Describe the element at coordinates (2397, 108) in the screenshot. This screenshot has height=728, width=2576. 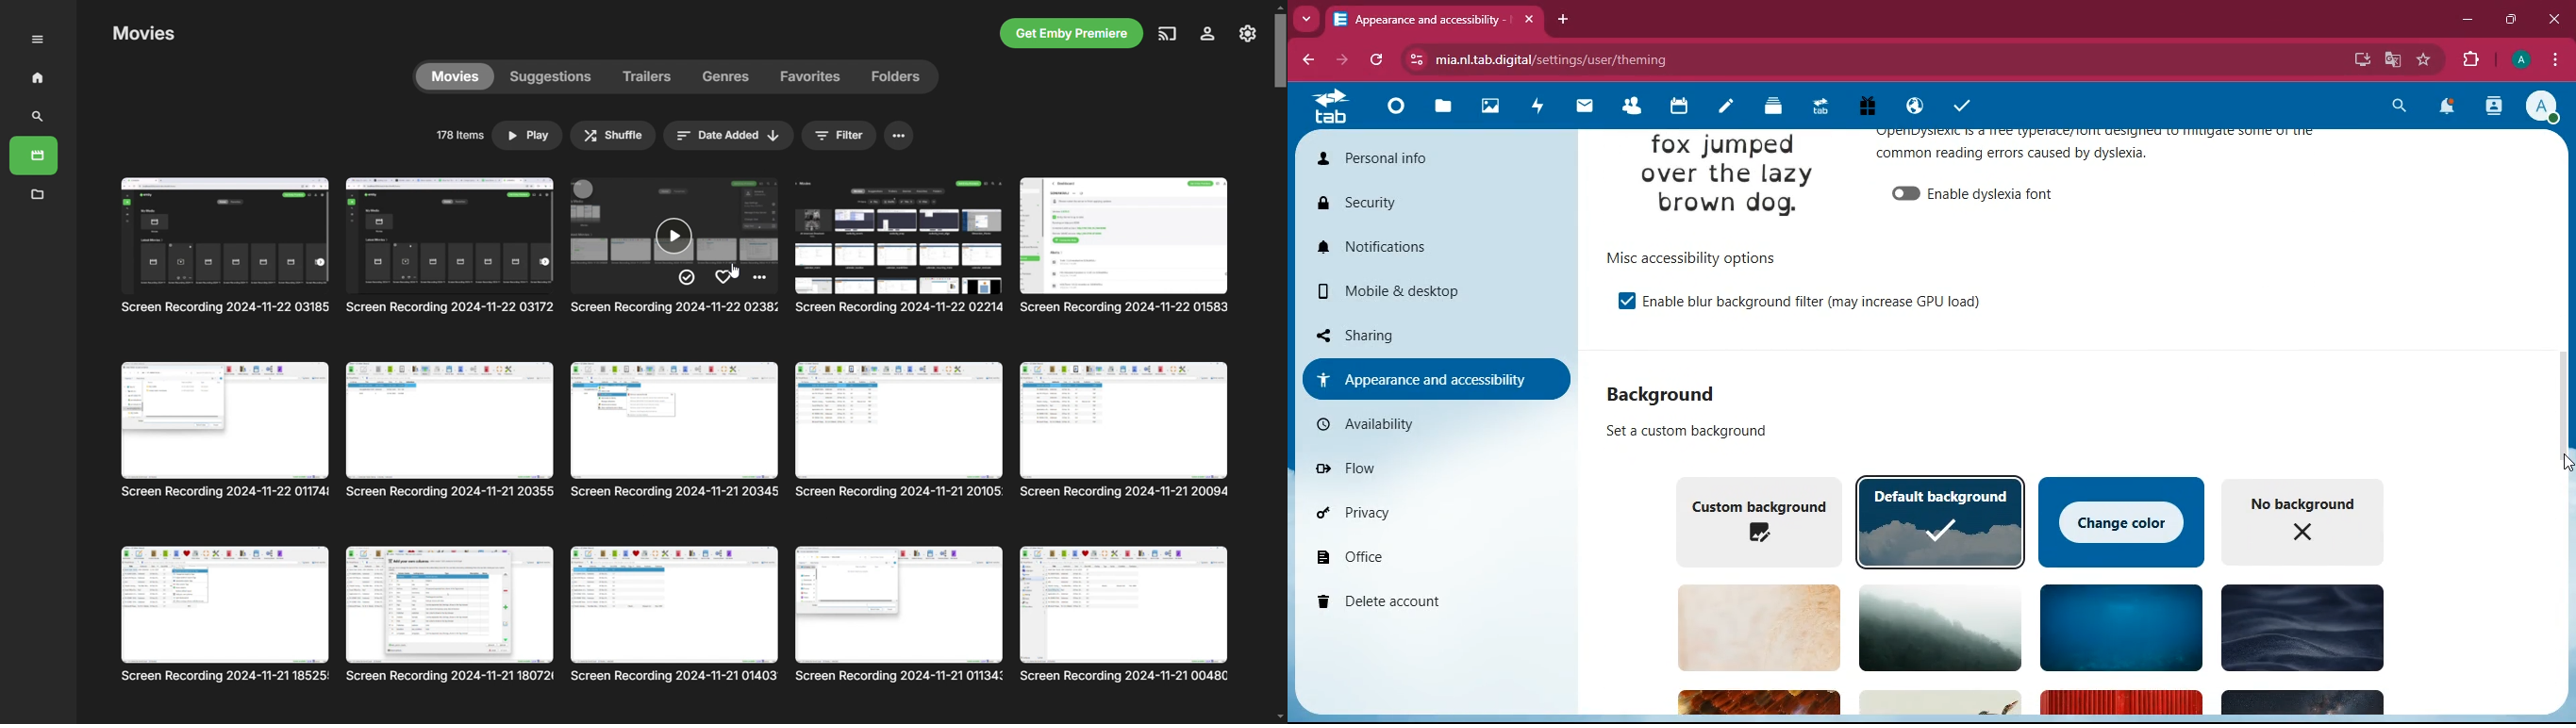
I see `search` at that location.